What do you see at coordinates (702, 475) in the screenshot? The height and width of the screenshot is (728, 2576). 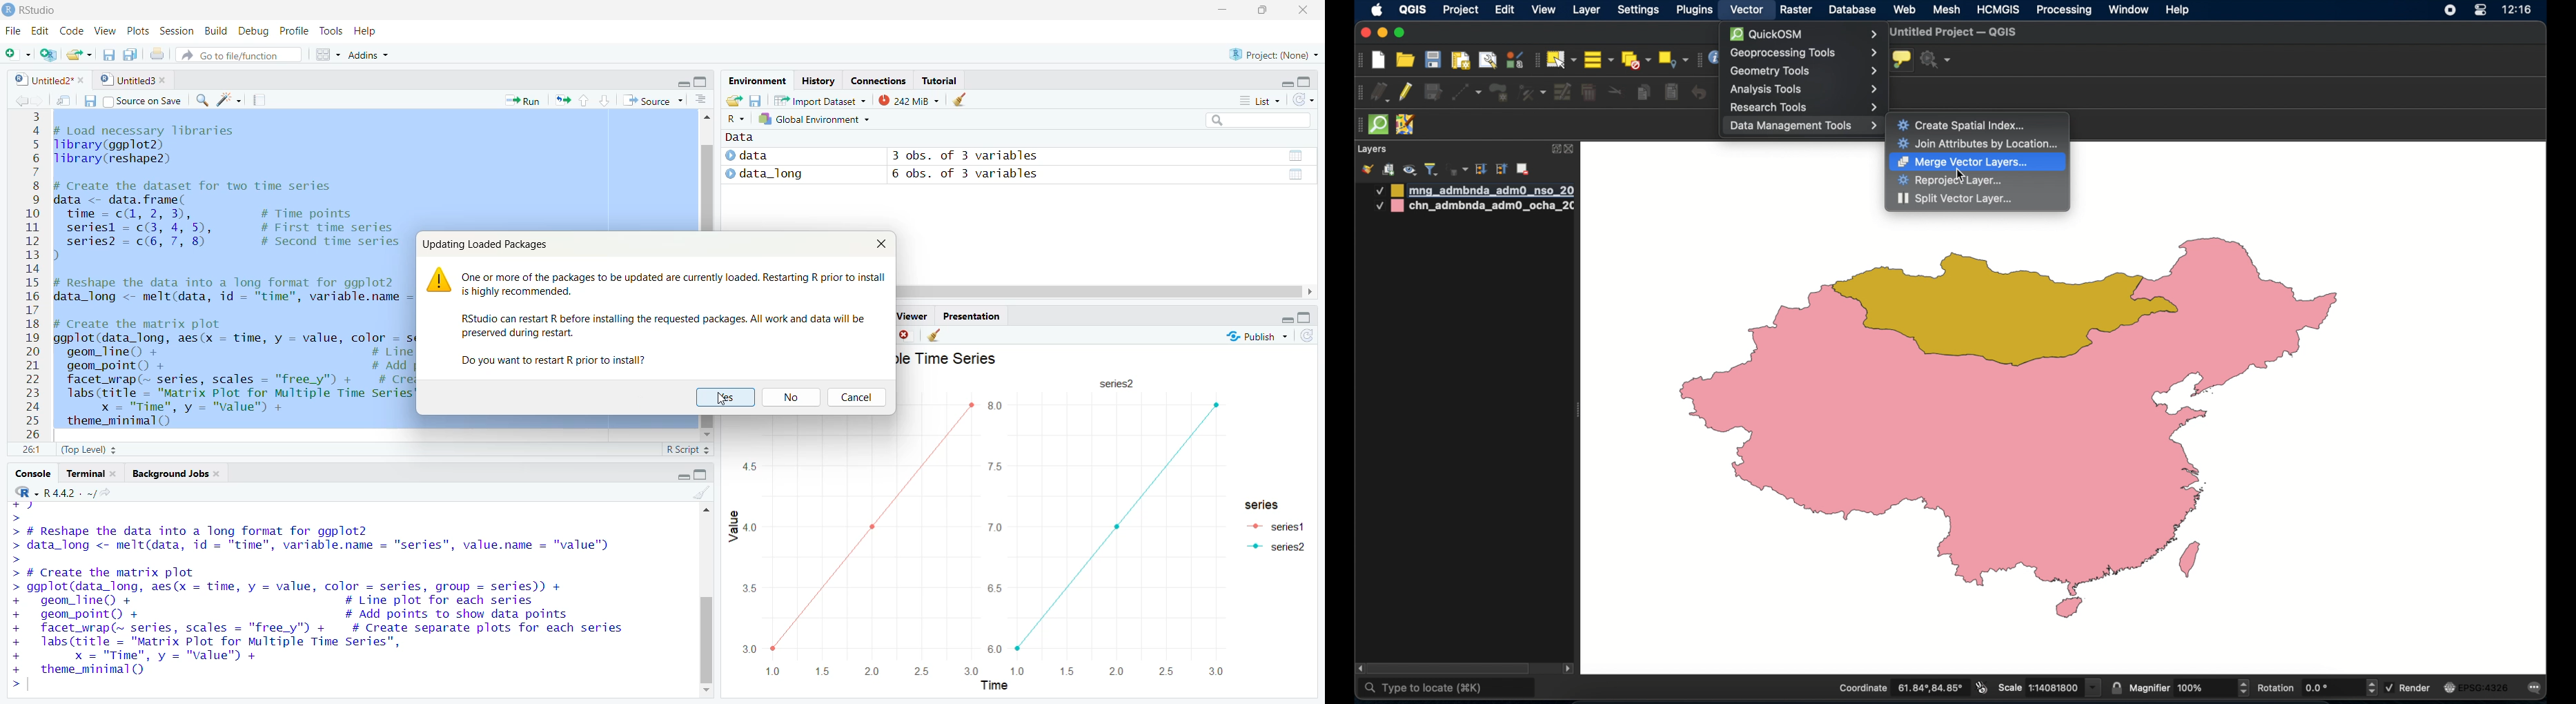 I see `Maximize` at bounding box center [702, 475].